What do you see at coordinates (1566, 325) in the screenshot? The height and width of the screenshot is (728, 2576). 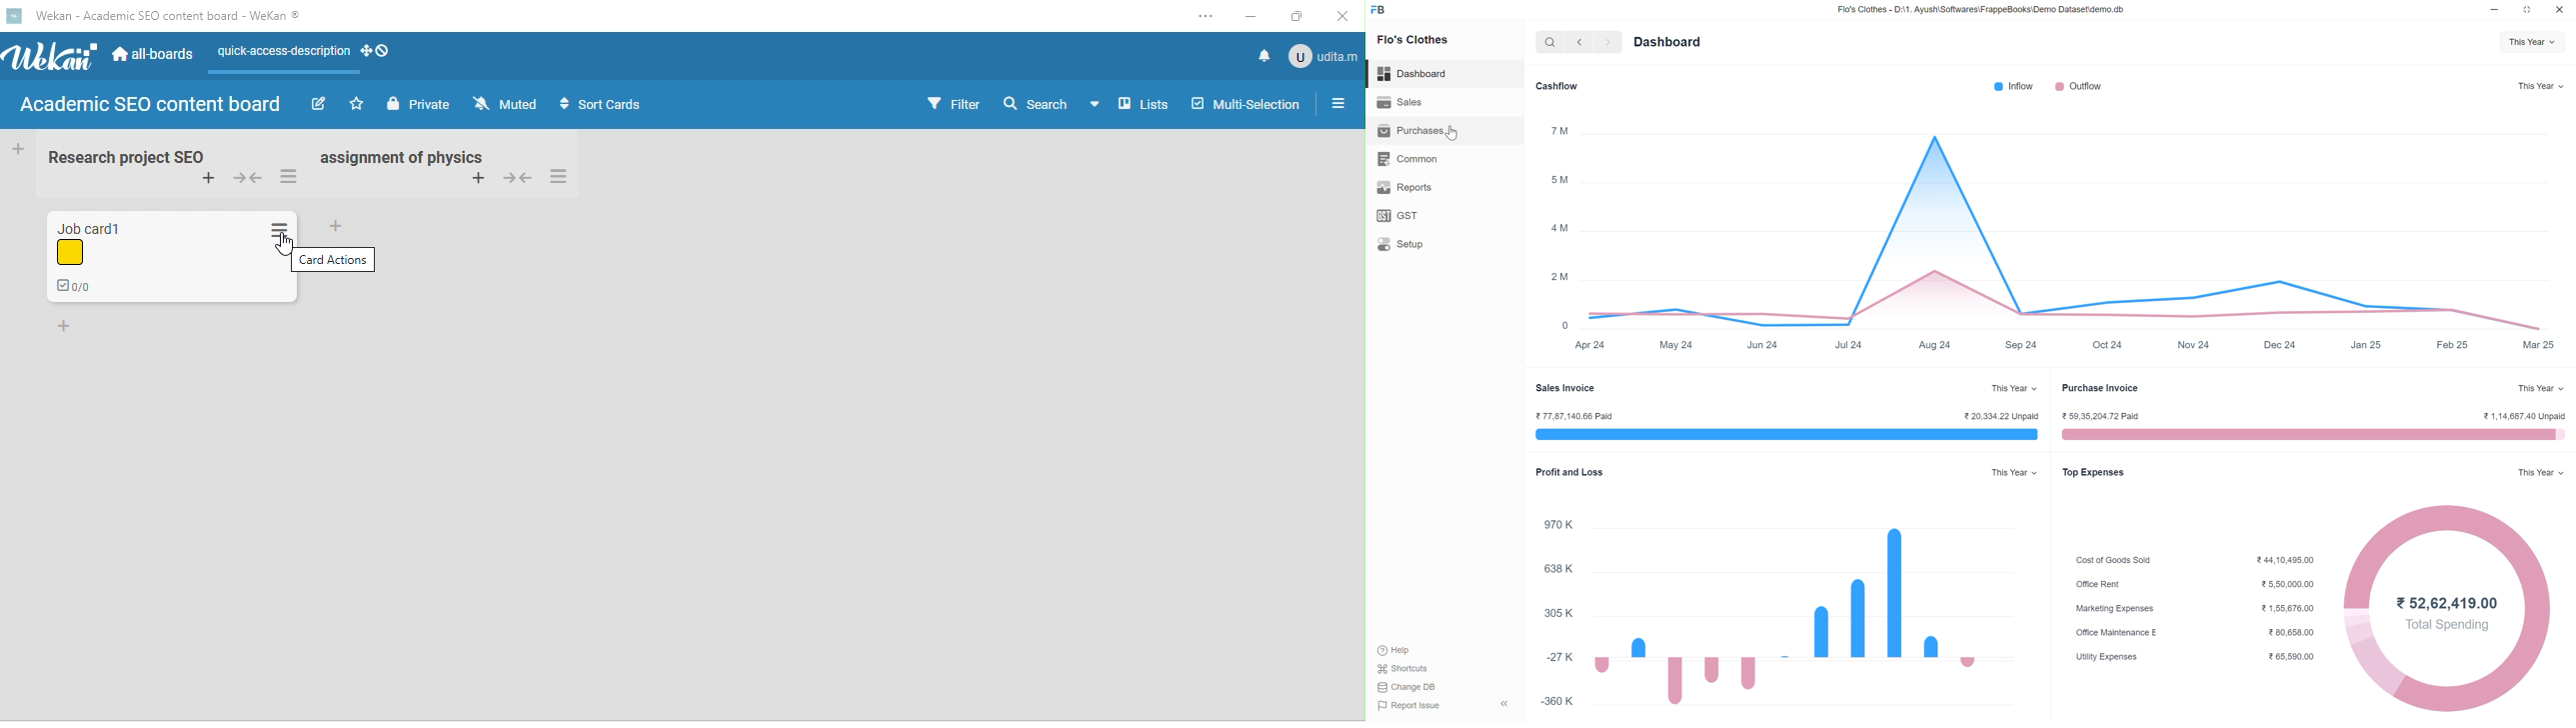 I see `0` at bounding box center [1566, 325].